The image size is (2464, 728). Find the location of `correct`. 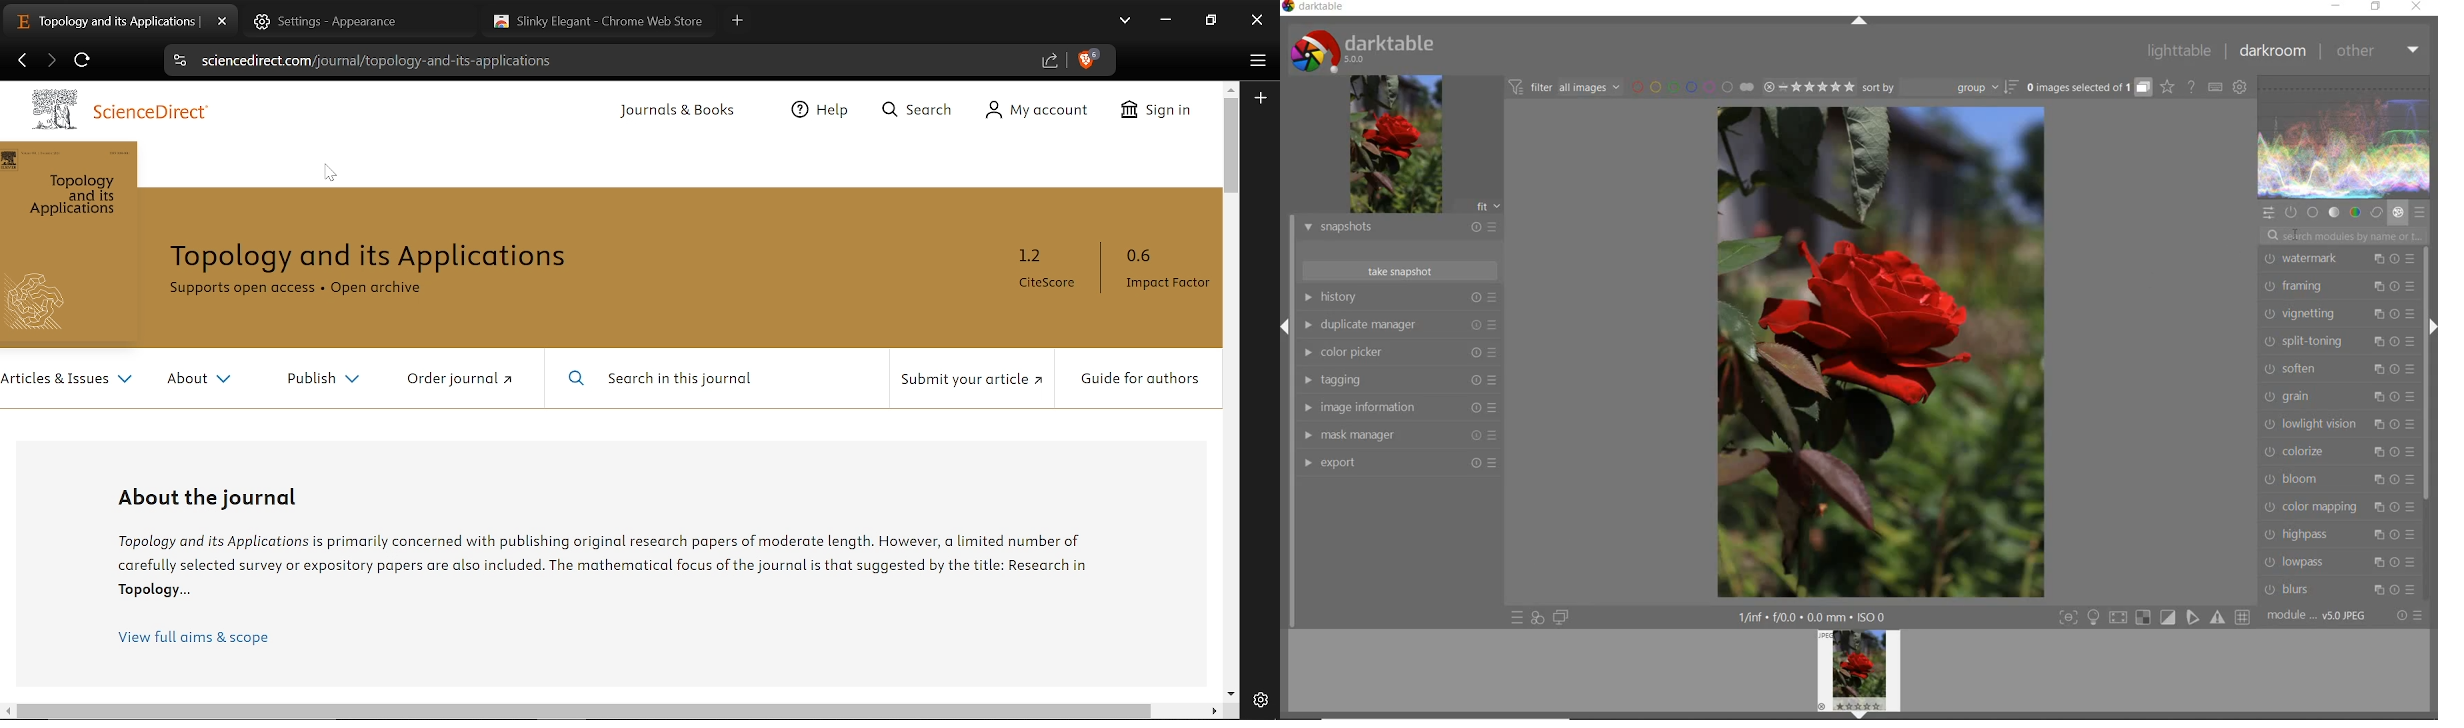

correct is located at coordinates (2377, 213).